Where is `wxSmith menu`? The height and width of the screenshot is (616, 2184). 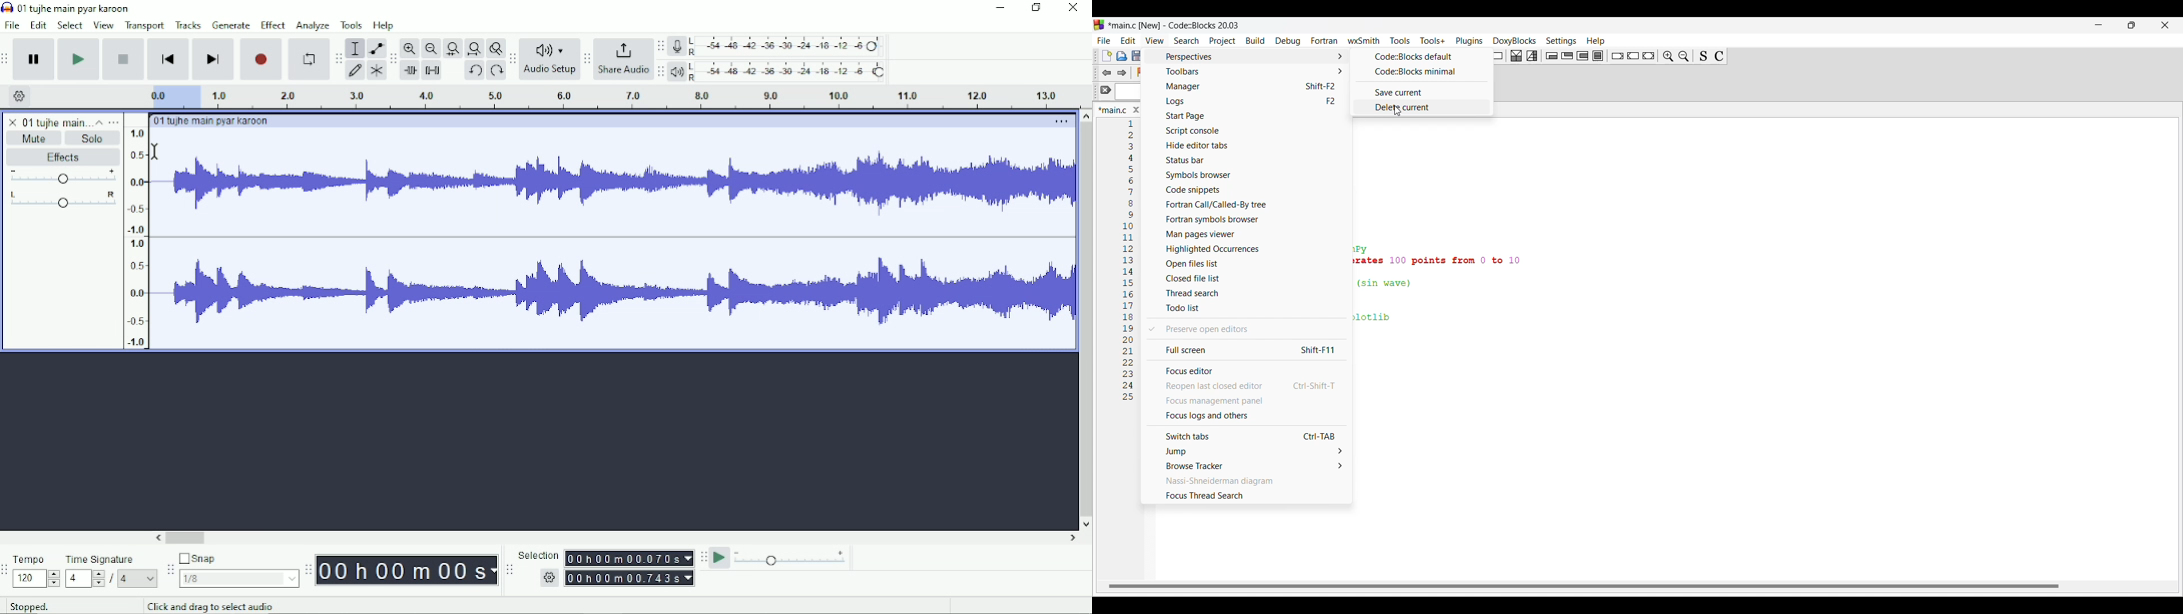
wxSmith menu is located at coordinates (1364, 40).